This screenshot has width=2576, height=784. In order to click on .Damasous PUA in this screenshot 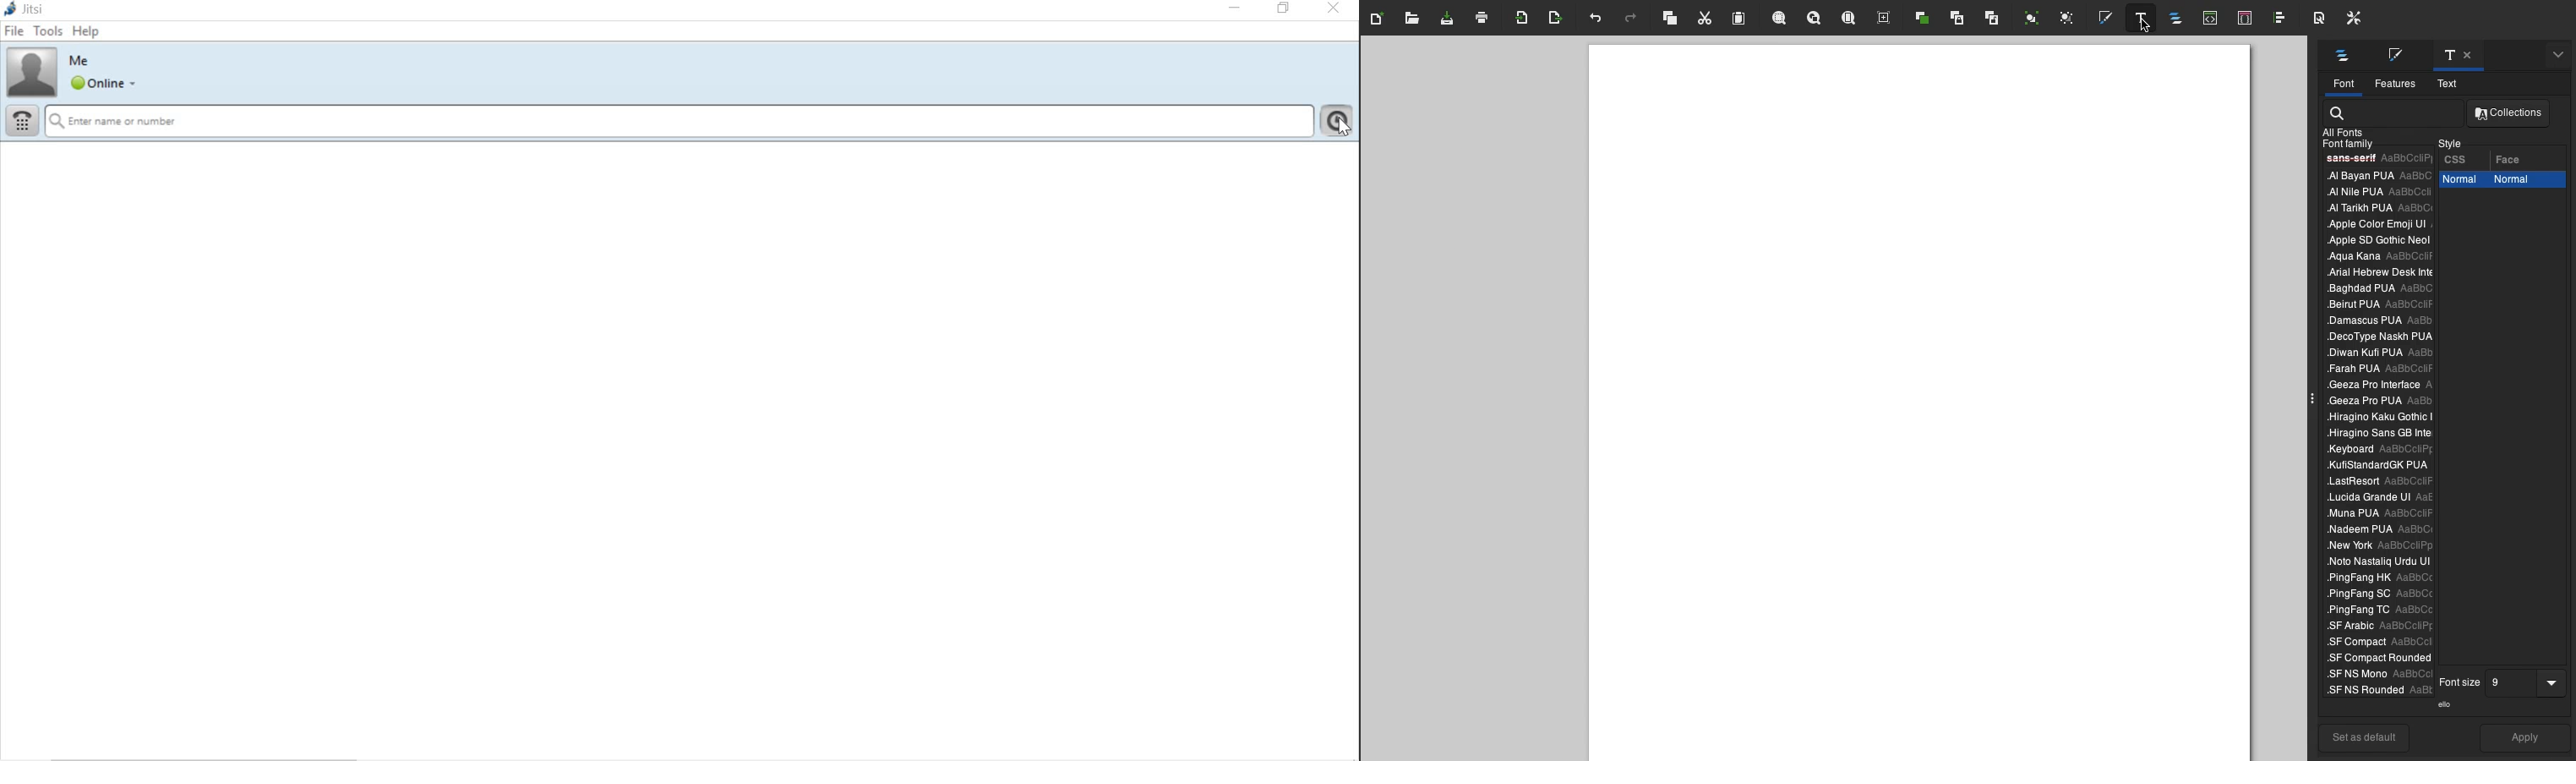, I will do `click(2377, 319)`.